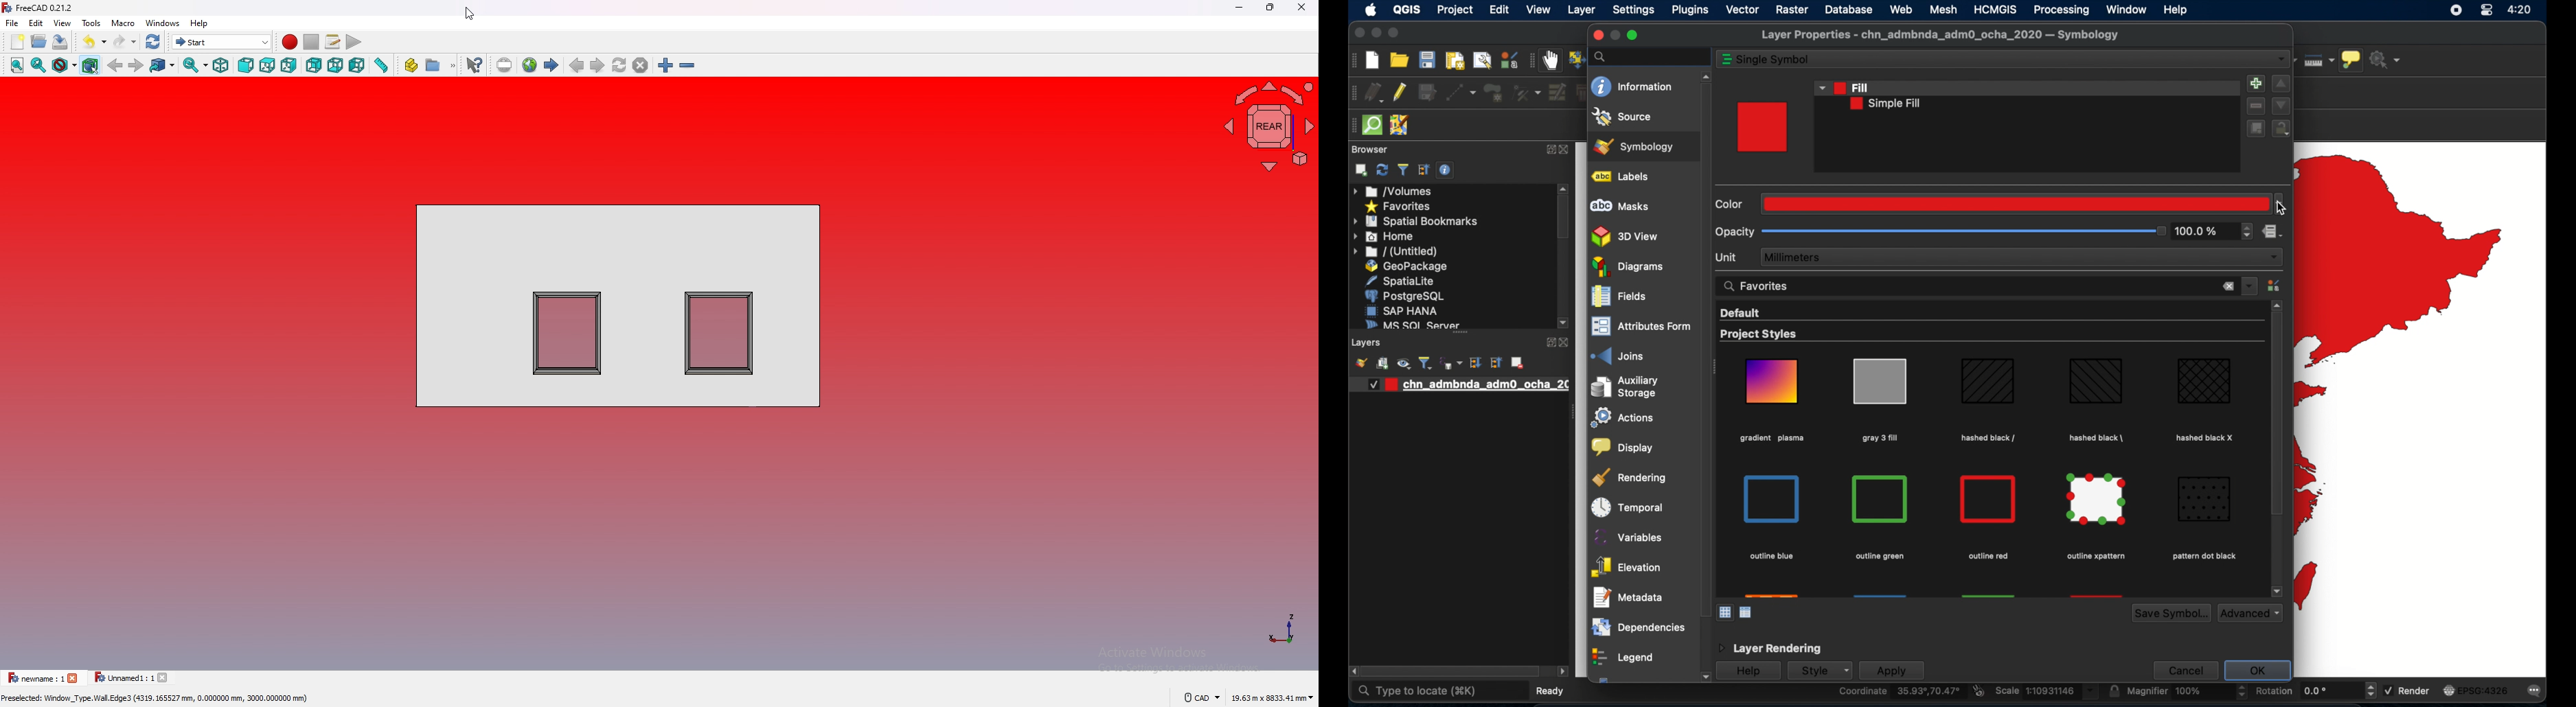 The height and width of the screenshot is (728, 2576). What do you see at coordinates (2318, 60) in the screenshot?
I see `measure line` at bounding box center [2318, 60].